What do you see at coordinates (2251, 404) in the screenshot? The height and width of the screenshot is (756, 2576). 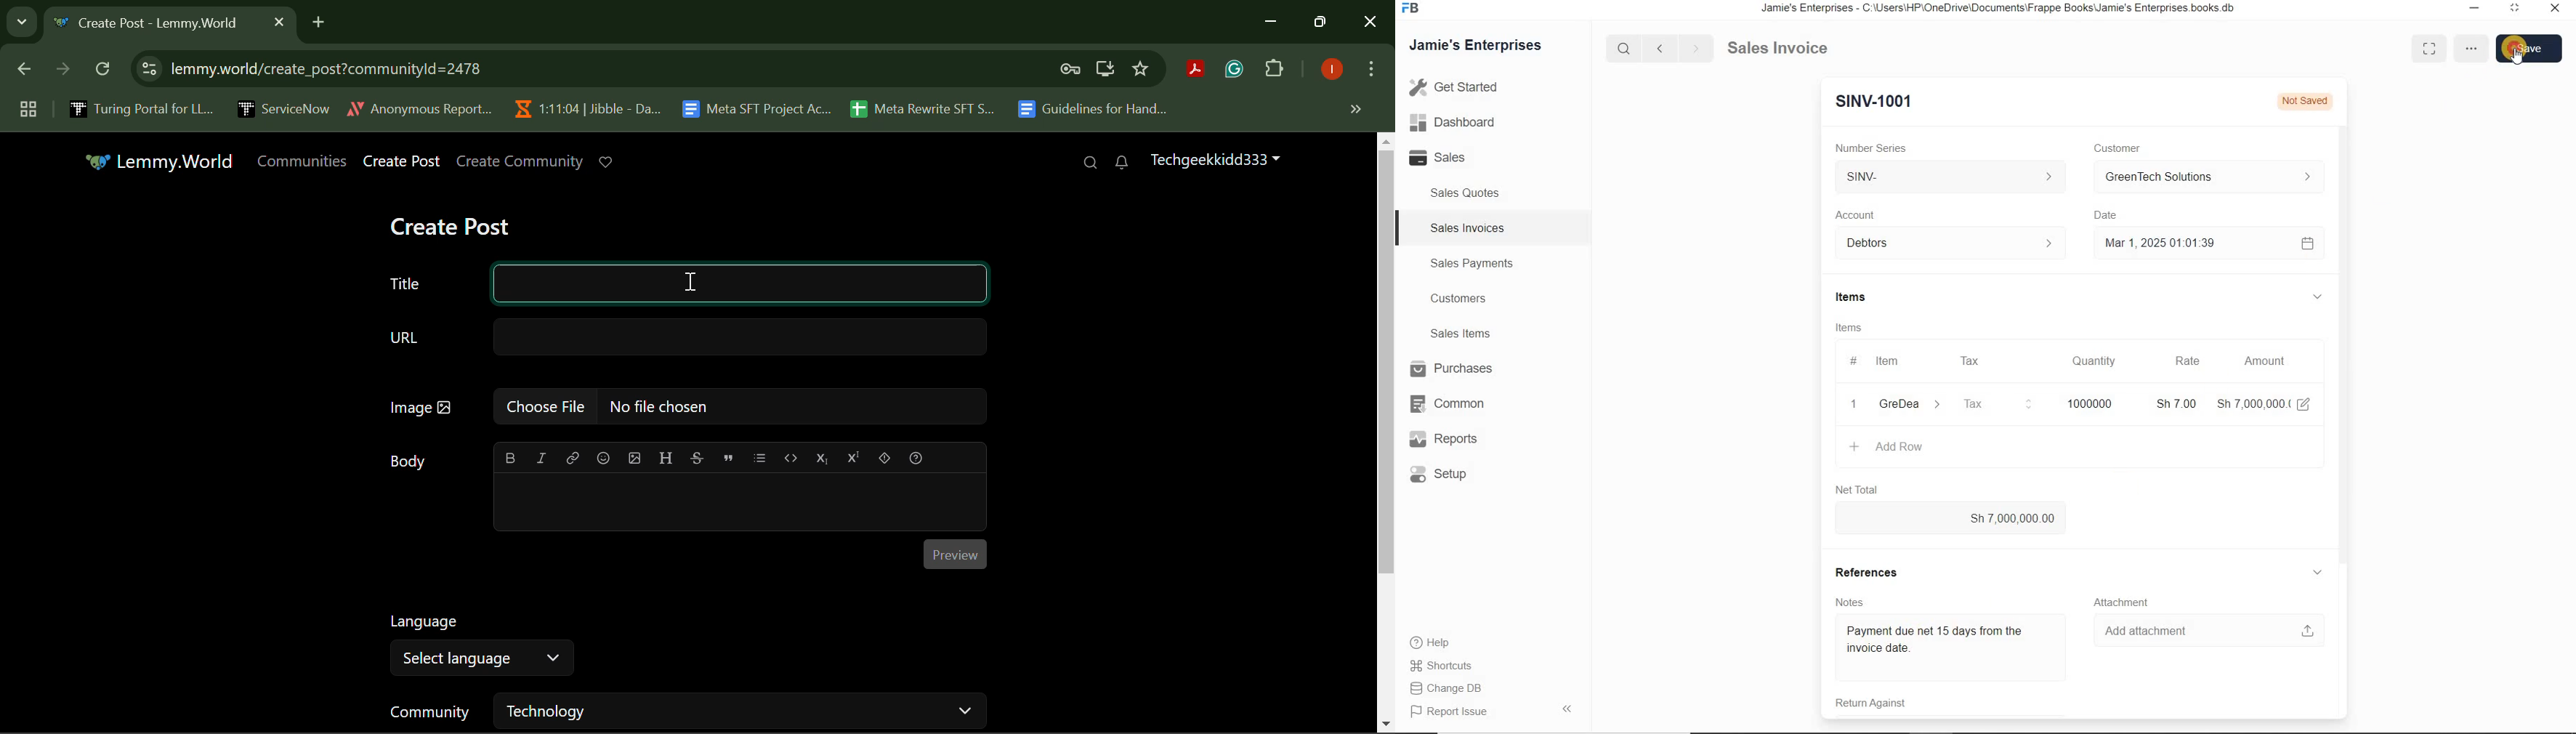 I see `Sh 7,000,000` at bounding box center [2251, 404].